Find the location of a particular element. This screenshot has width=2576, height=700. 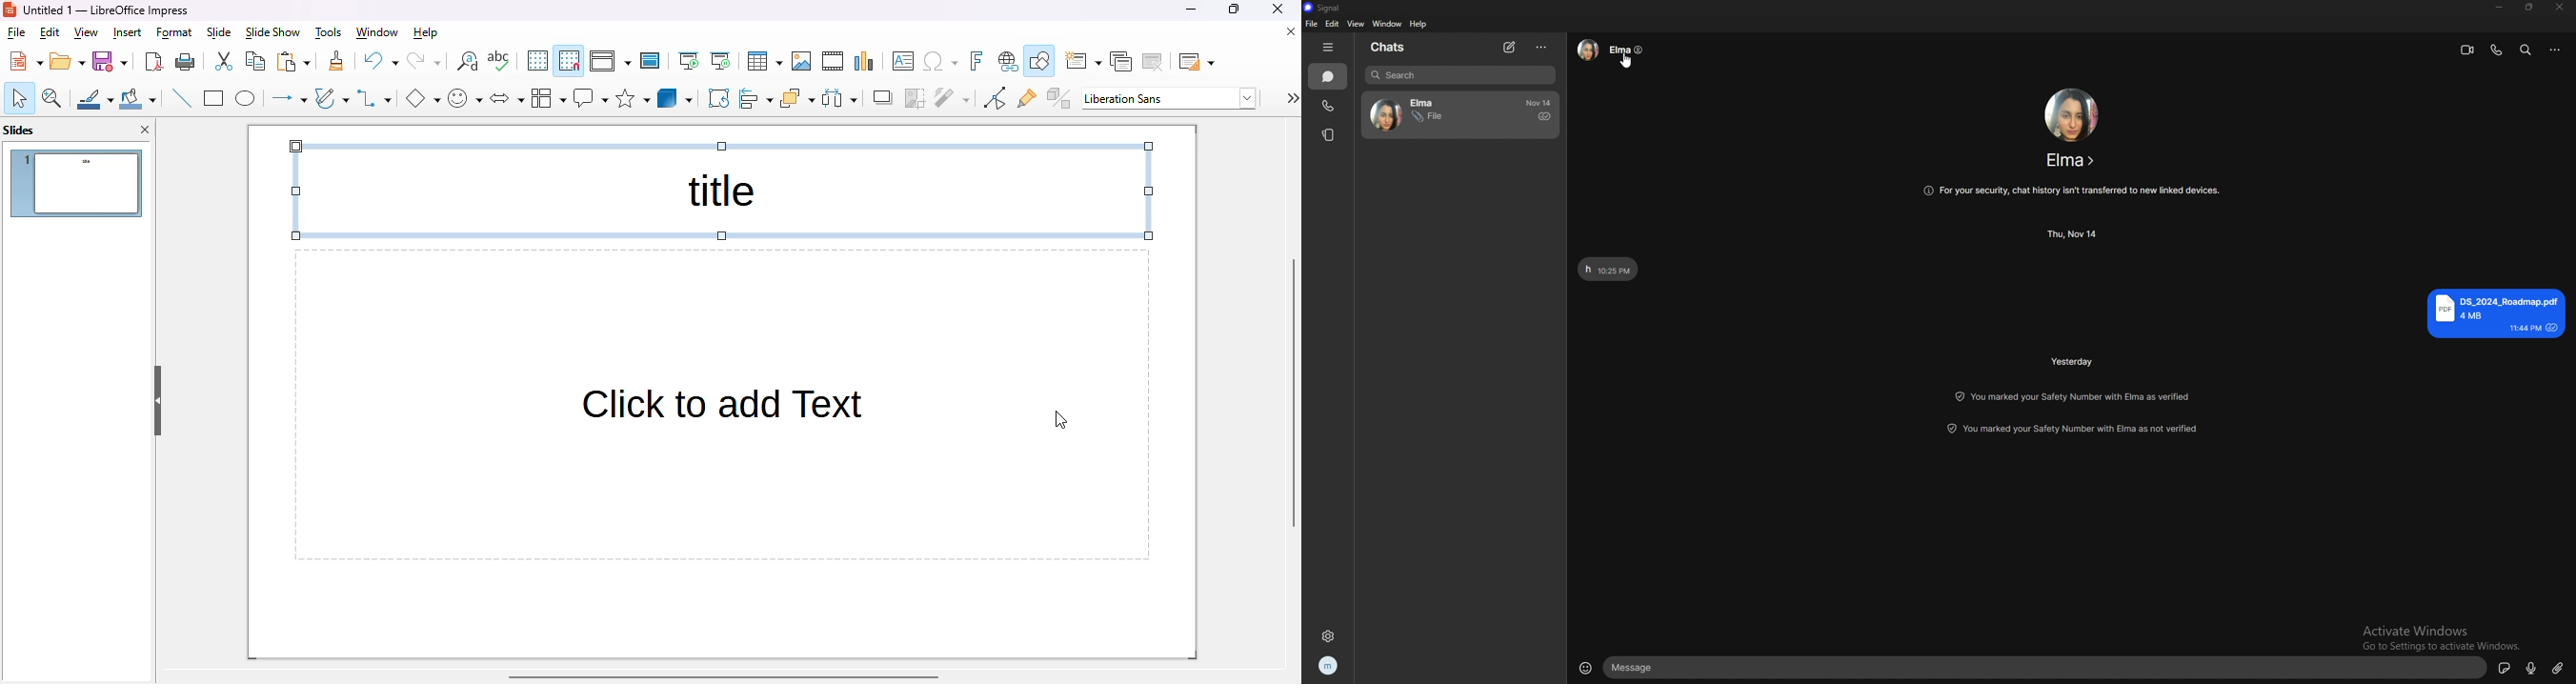

lines and arrows is located at coordinates (288, 99).